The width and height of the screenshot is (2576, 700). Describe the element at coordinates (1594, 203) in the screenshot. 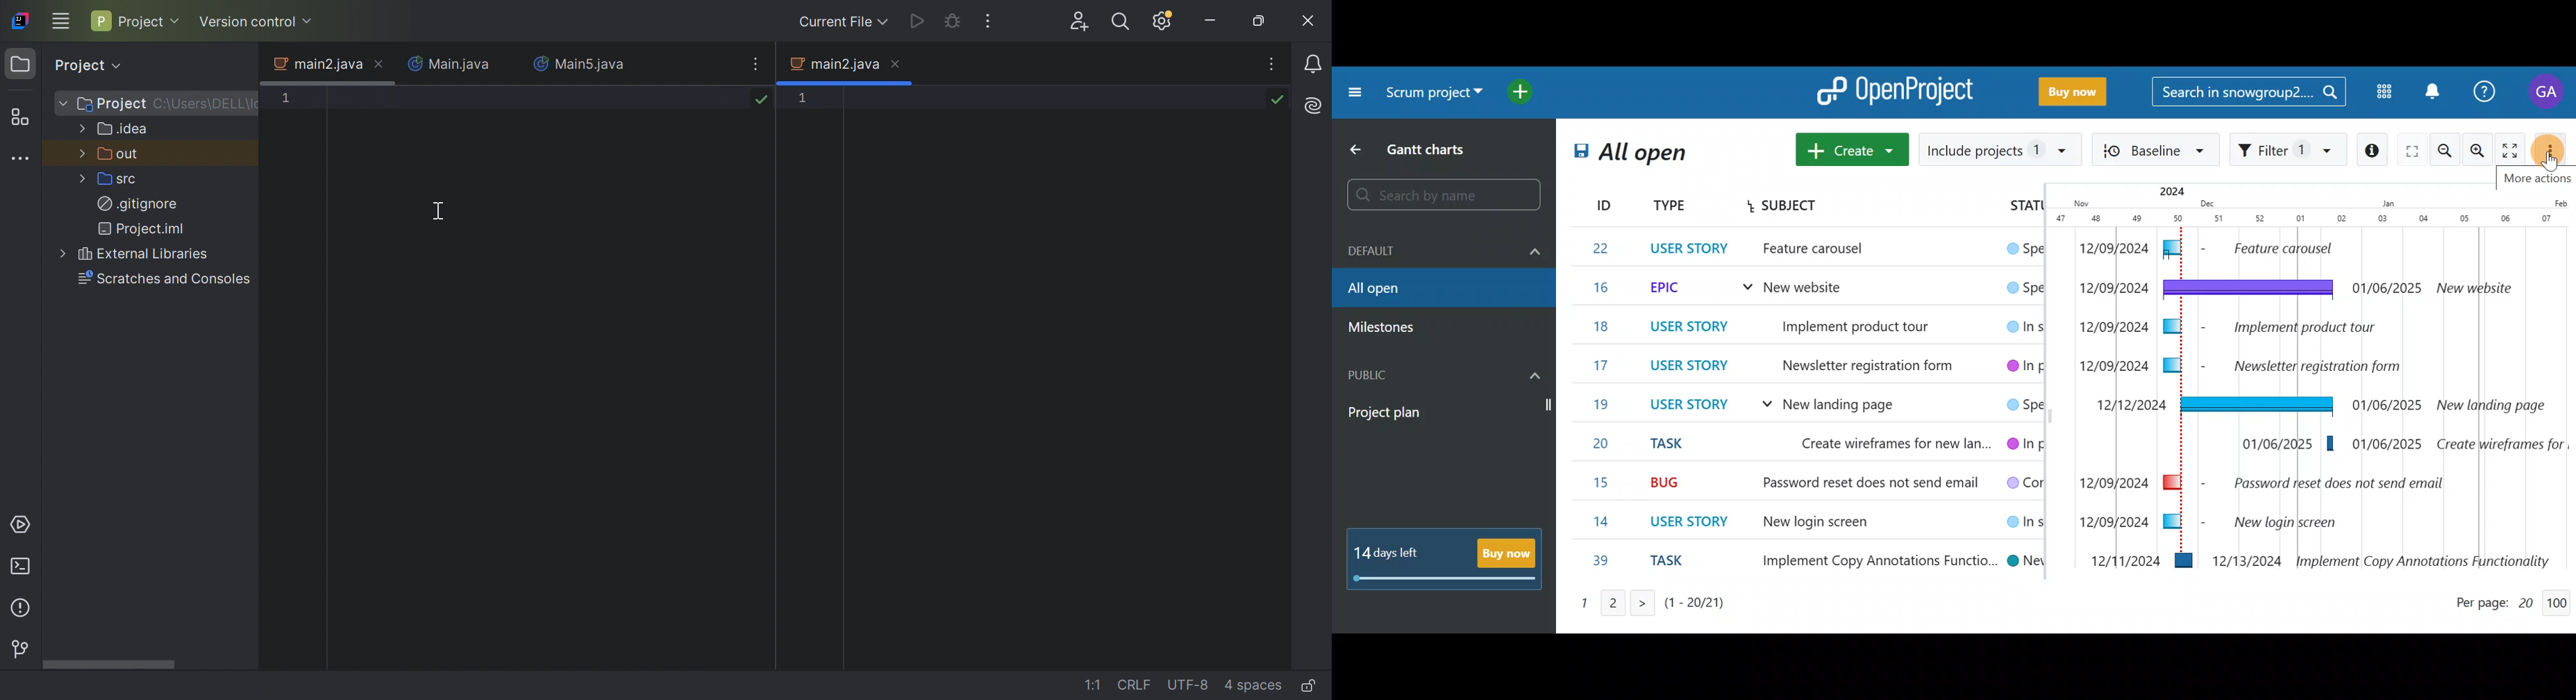

I see `ID` at that location.